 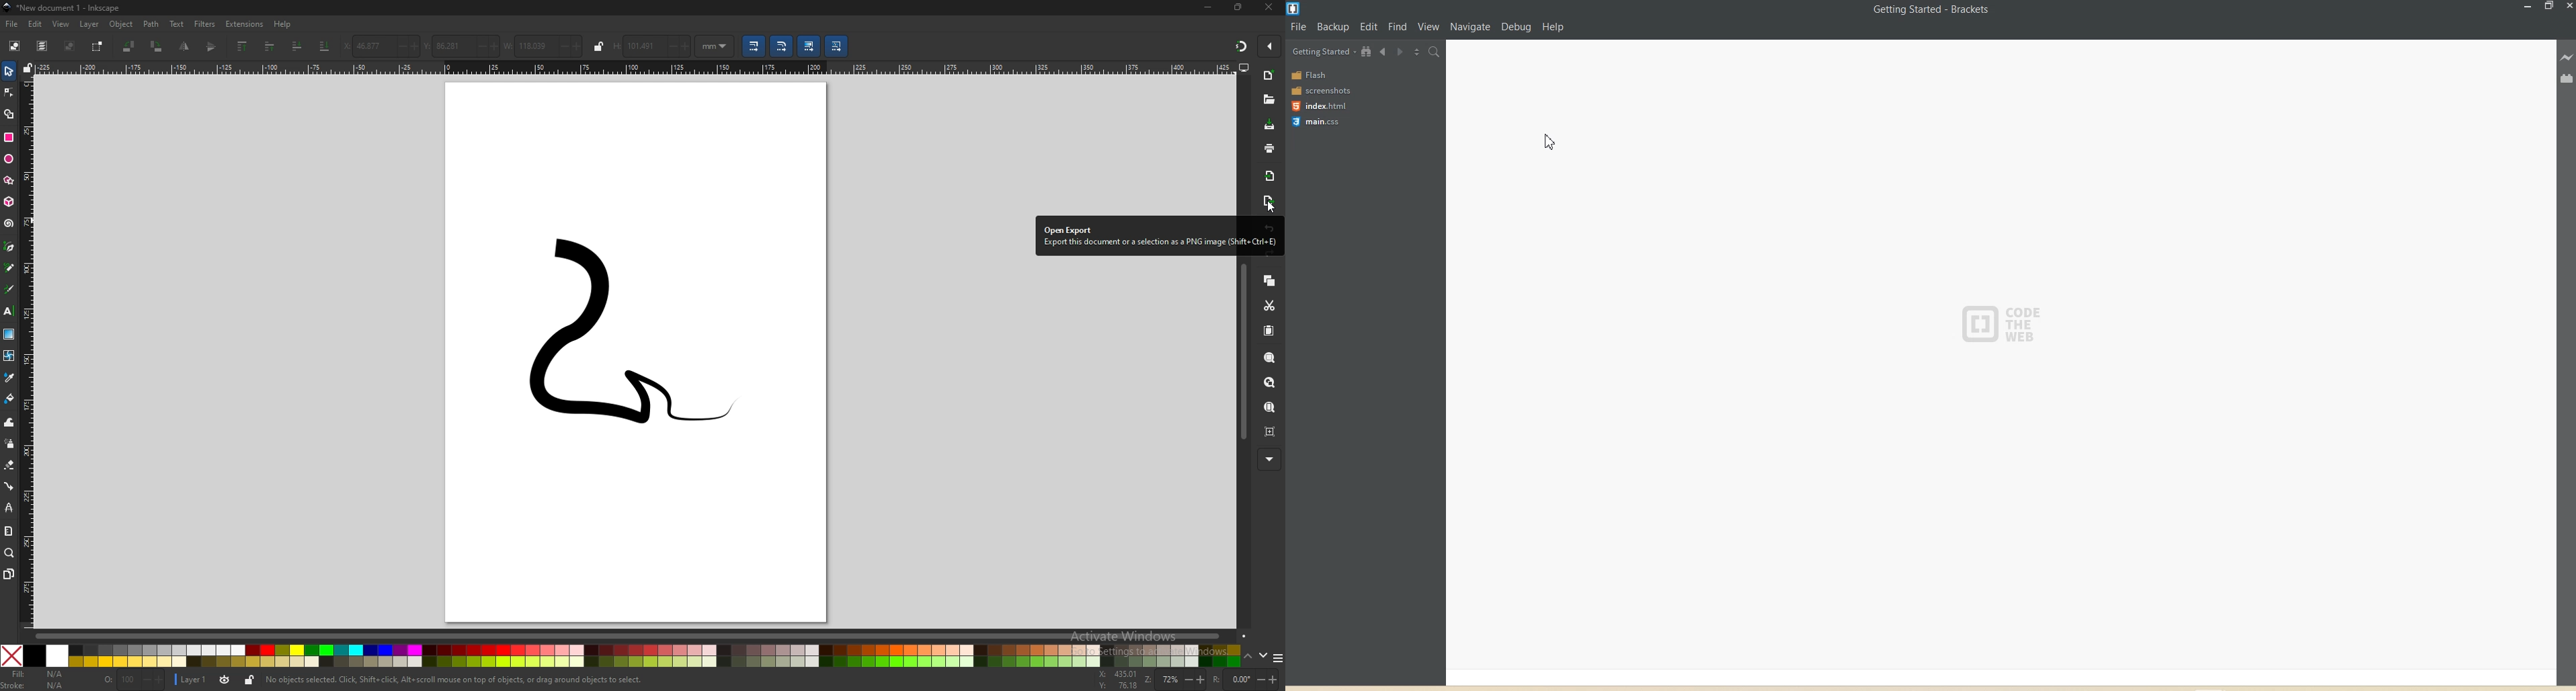 I want to click on Split The Editor vertically and Horizontally, so click(x=1416, y=52).